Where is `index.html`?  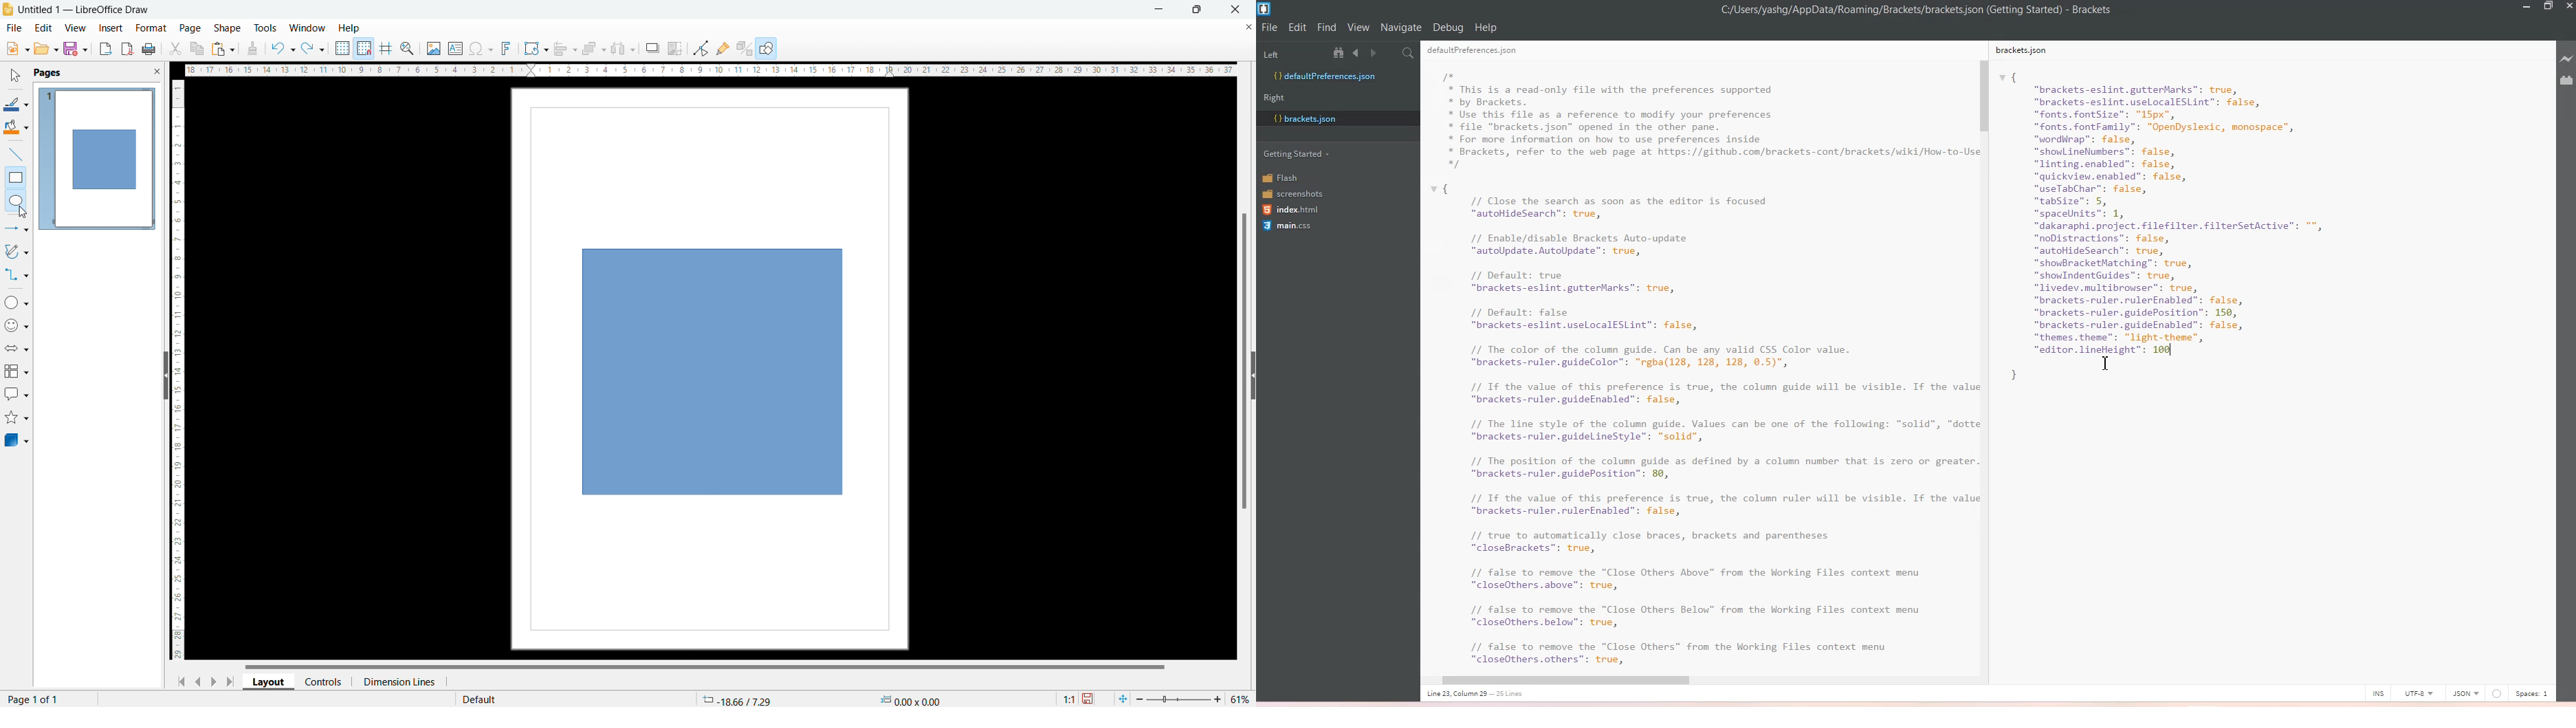
index.html is located at coordinates (1292, 210).